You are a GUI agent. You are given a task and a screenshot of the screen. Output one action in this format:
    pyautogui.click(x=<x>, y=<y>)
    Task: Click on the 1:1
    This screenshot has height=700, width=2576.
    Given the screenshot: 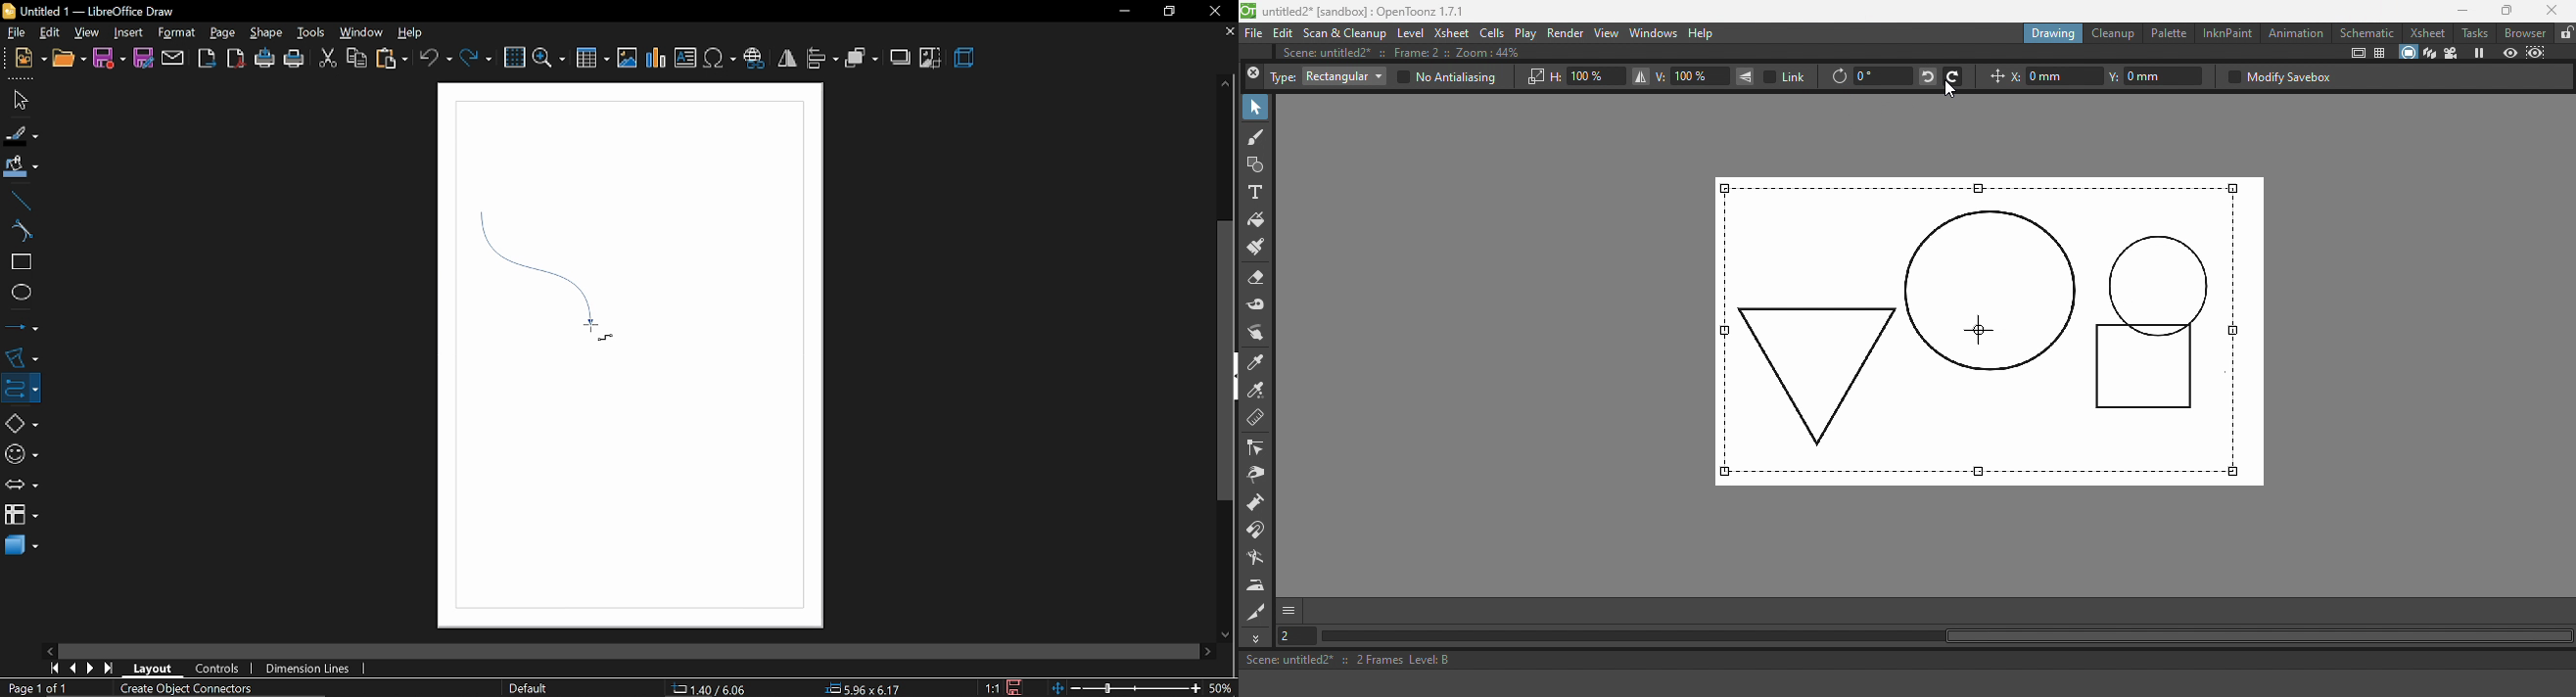 What is the action you would take?
    pyautogui.click(x=994, y=688)
    